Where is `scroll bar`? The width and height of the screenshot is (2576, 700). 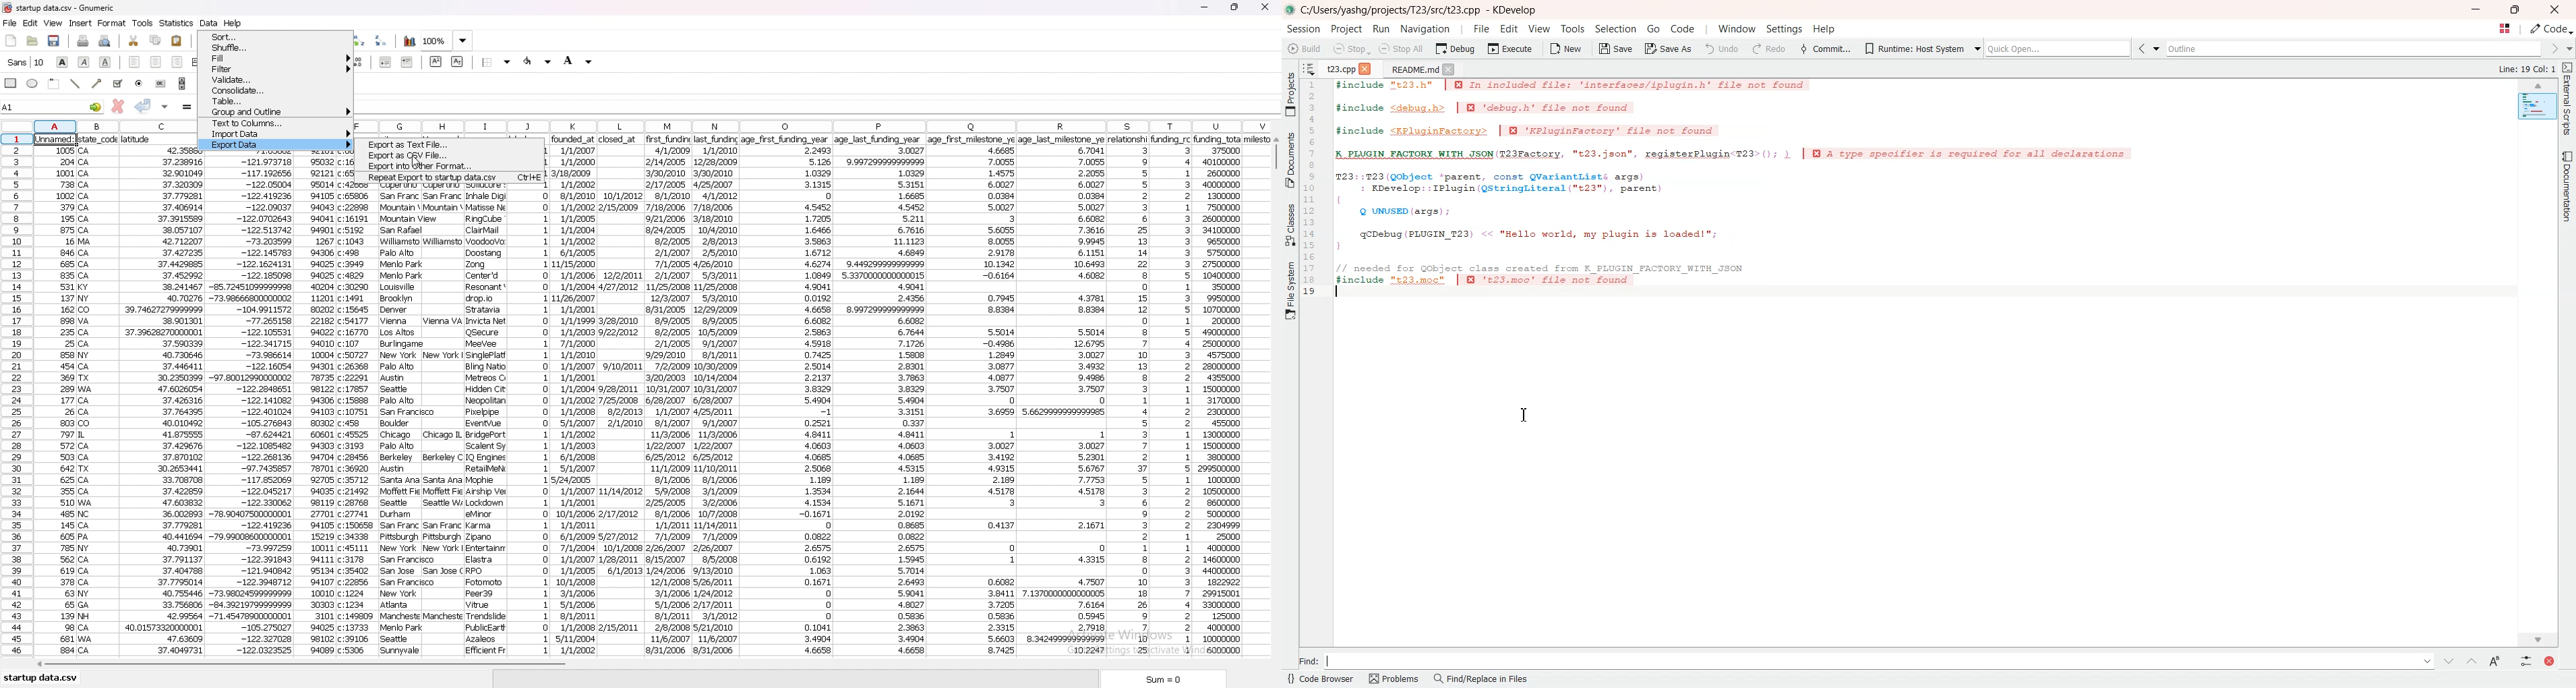
scroll bar is located at coordinates (647, 667).